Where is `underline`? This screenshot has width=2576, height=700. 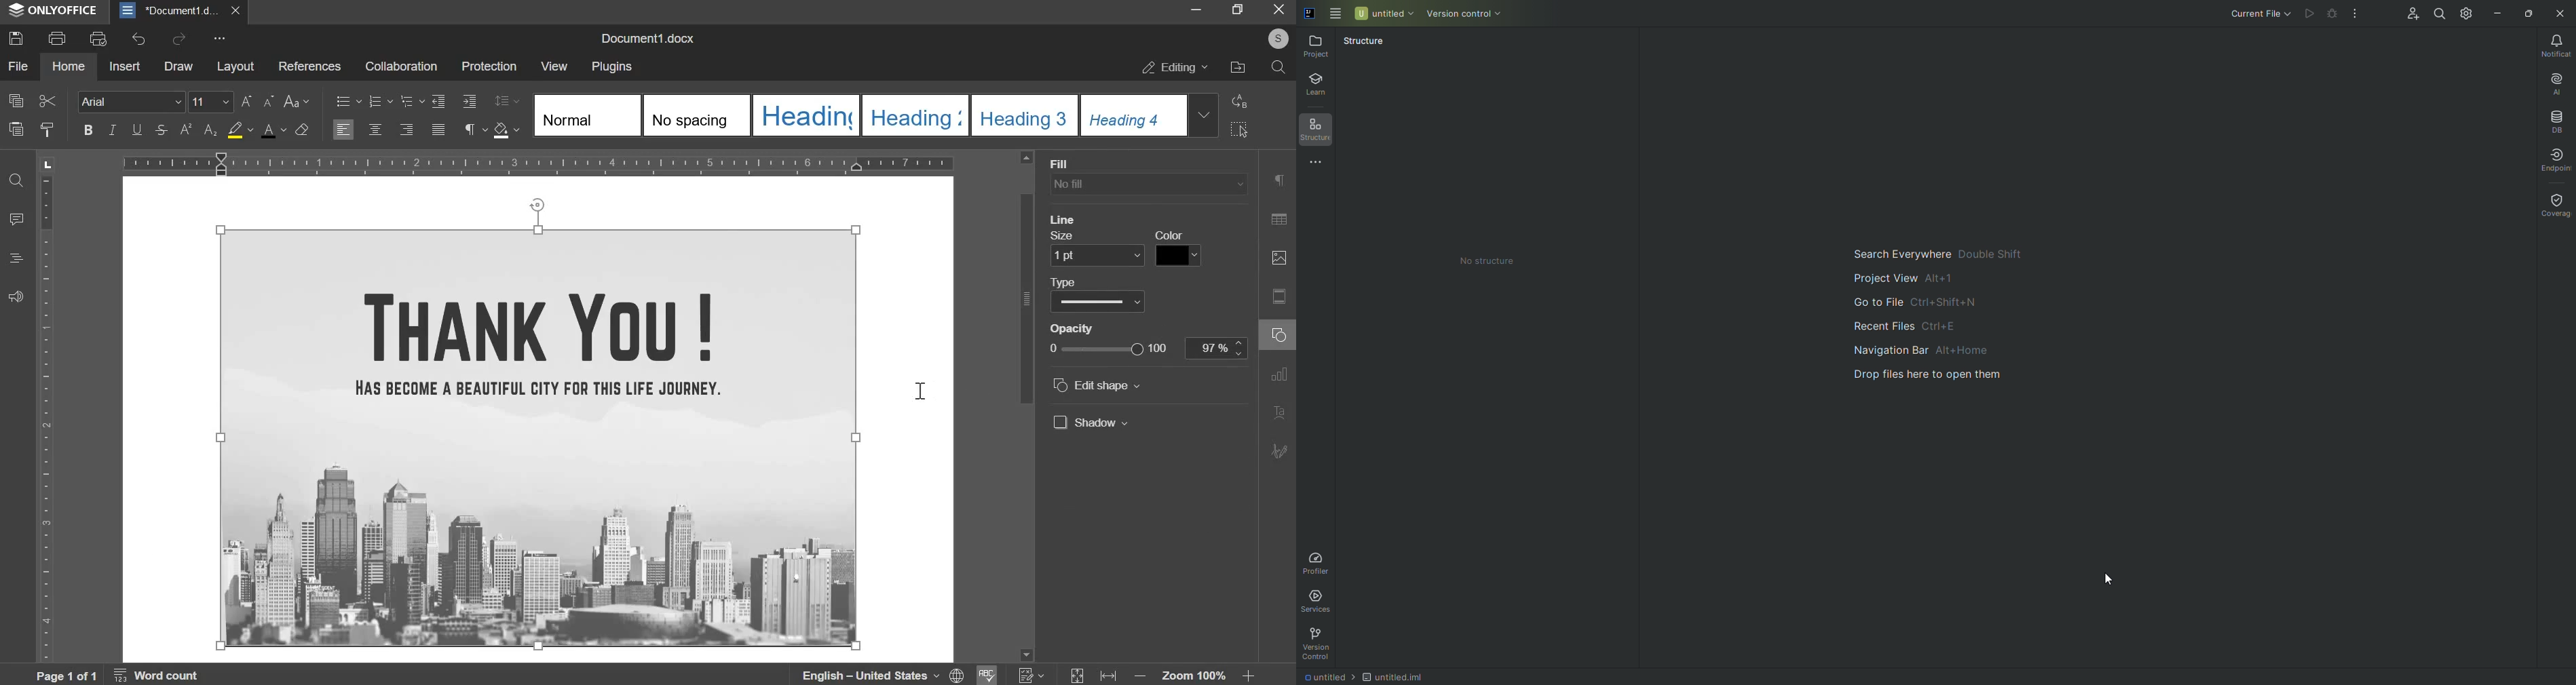
underline is located at coordinates (137, 129).